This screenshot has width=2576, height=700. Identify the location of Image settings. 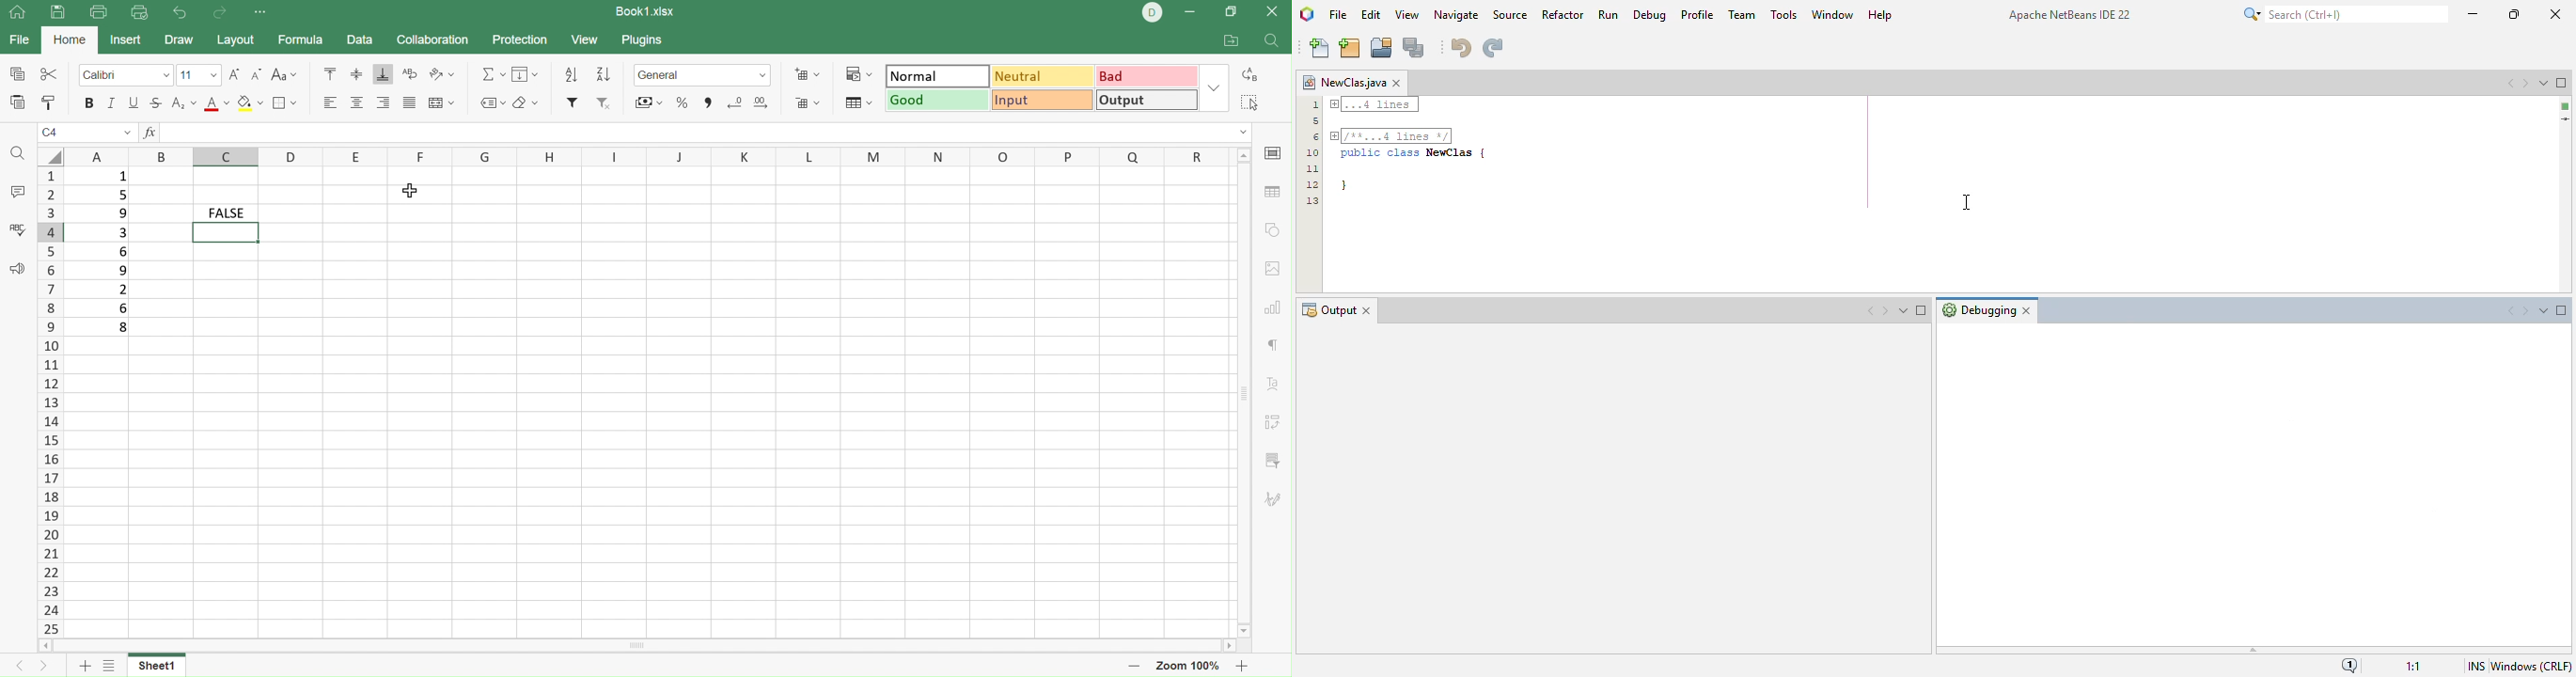
(1272, 268).